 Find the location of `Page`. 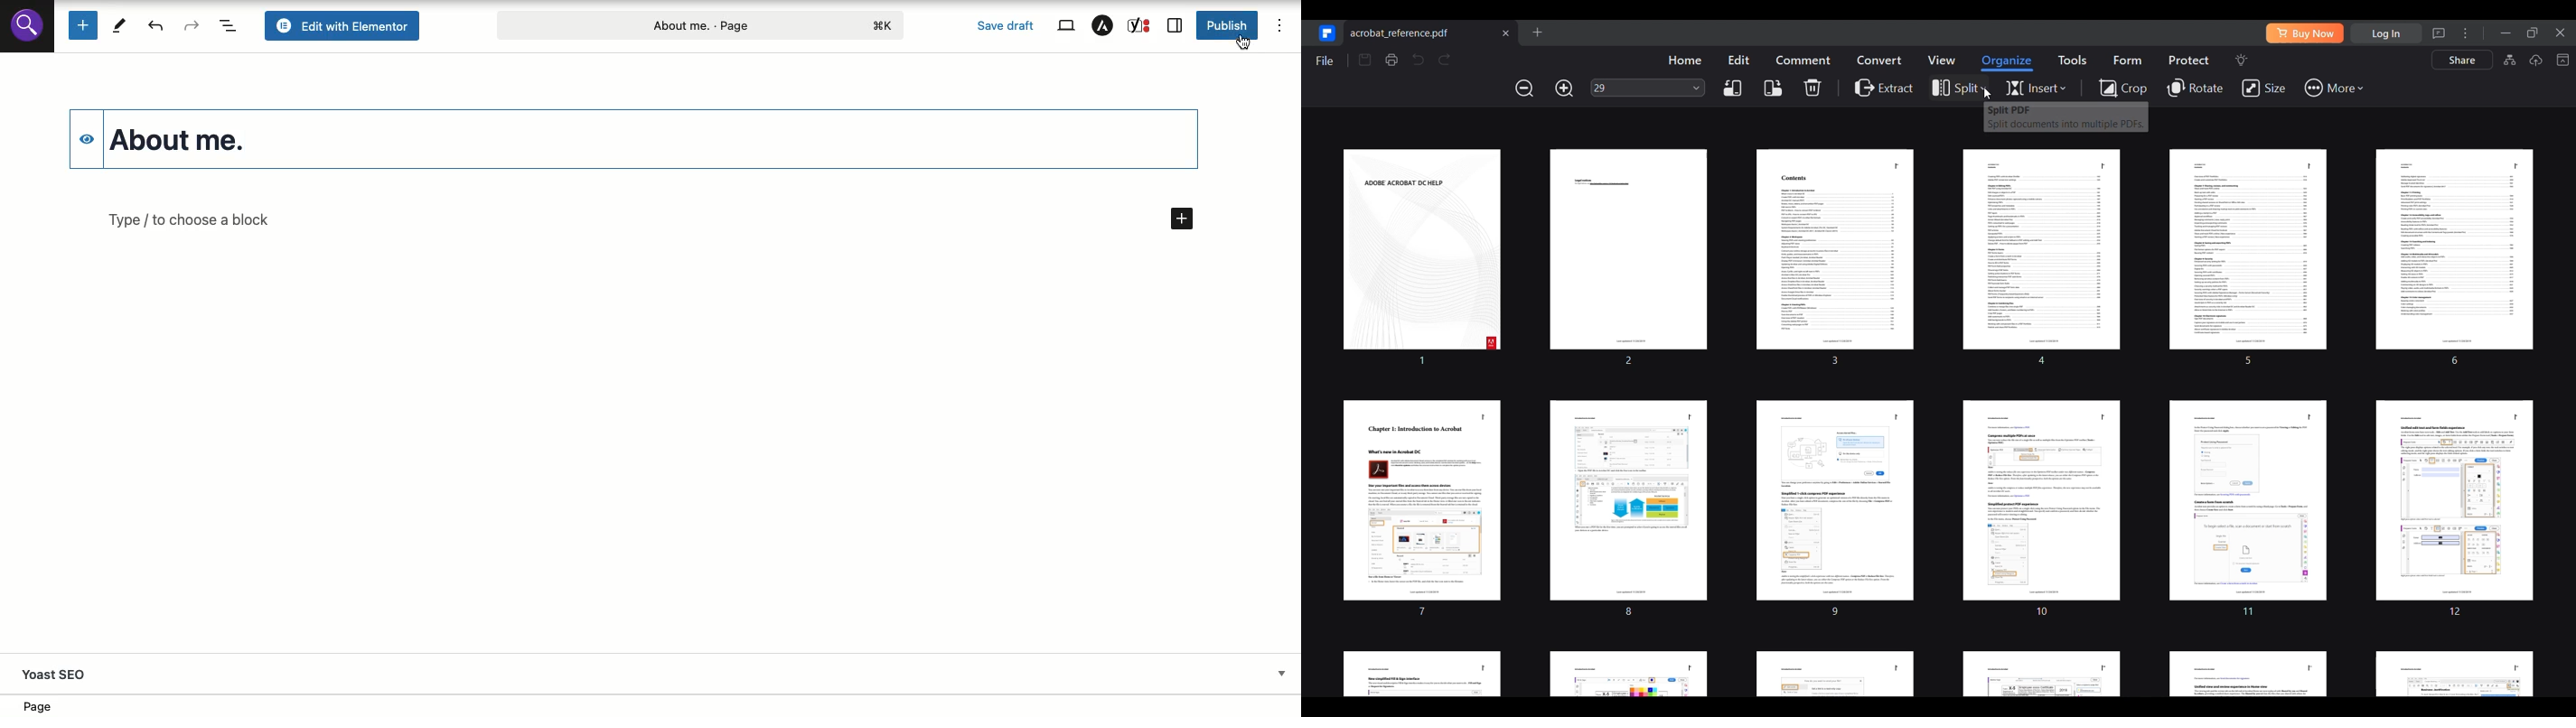

Page is located at coordinates (45, 707).